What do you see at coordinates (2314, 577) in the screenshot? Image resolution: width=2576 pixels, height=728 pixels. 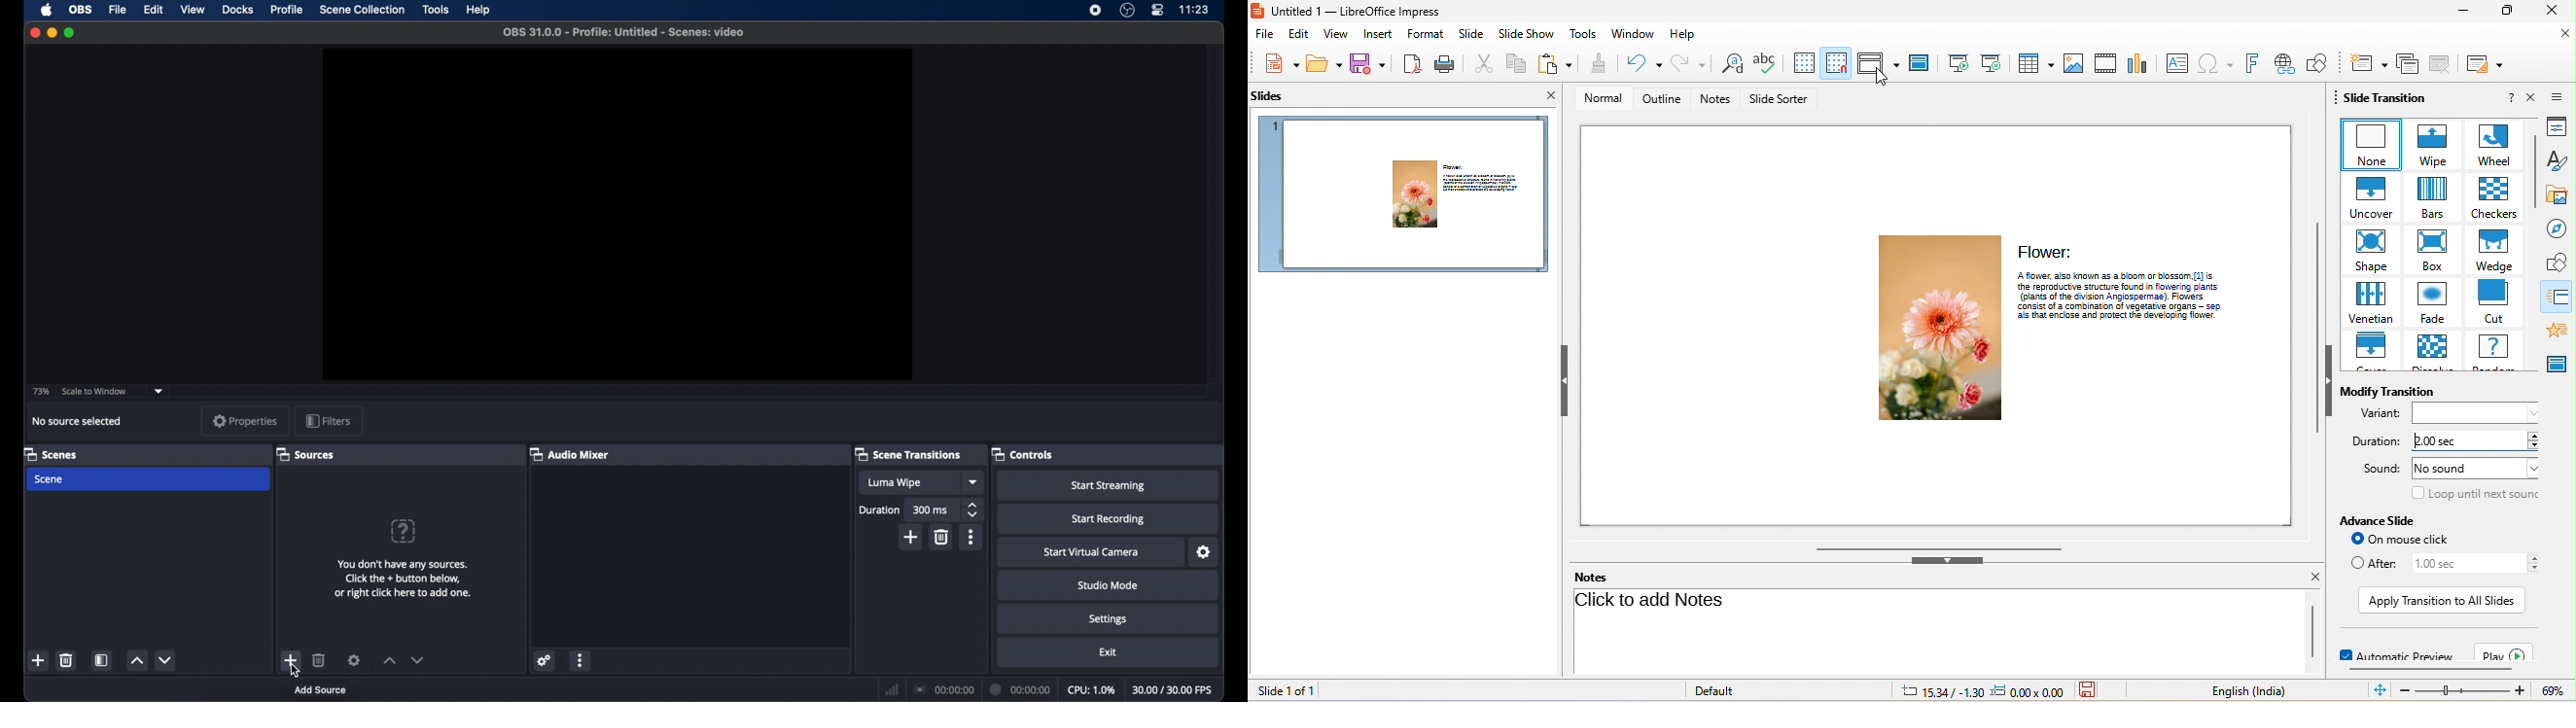 I see `close notes` at bounding box center [2314, 577].